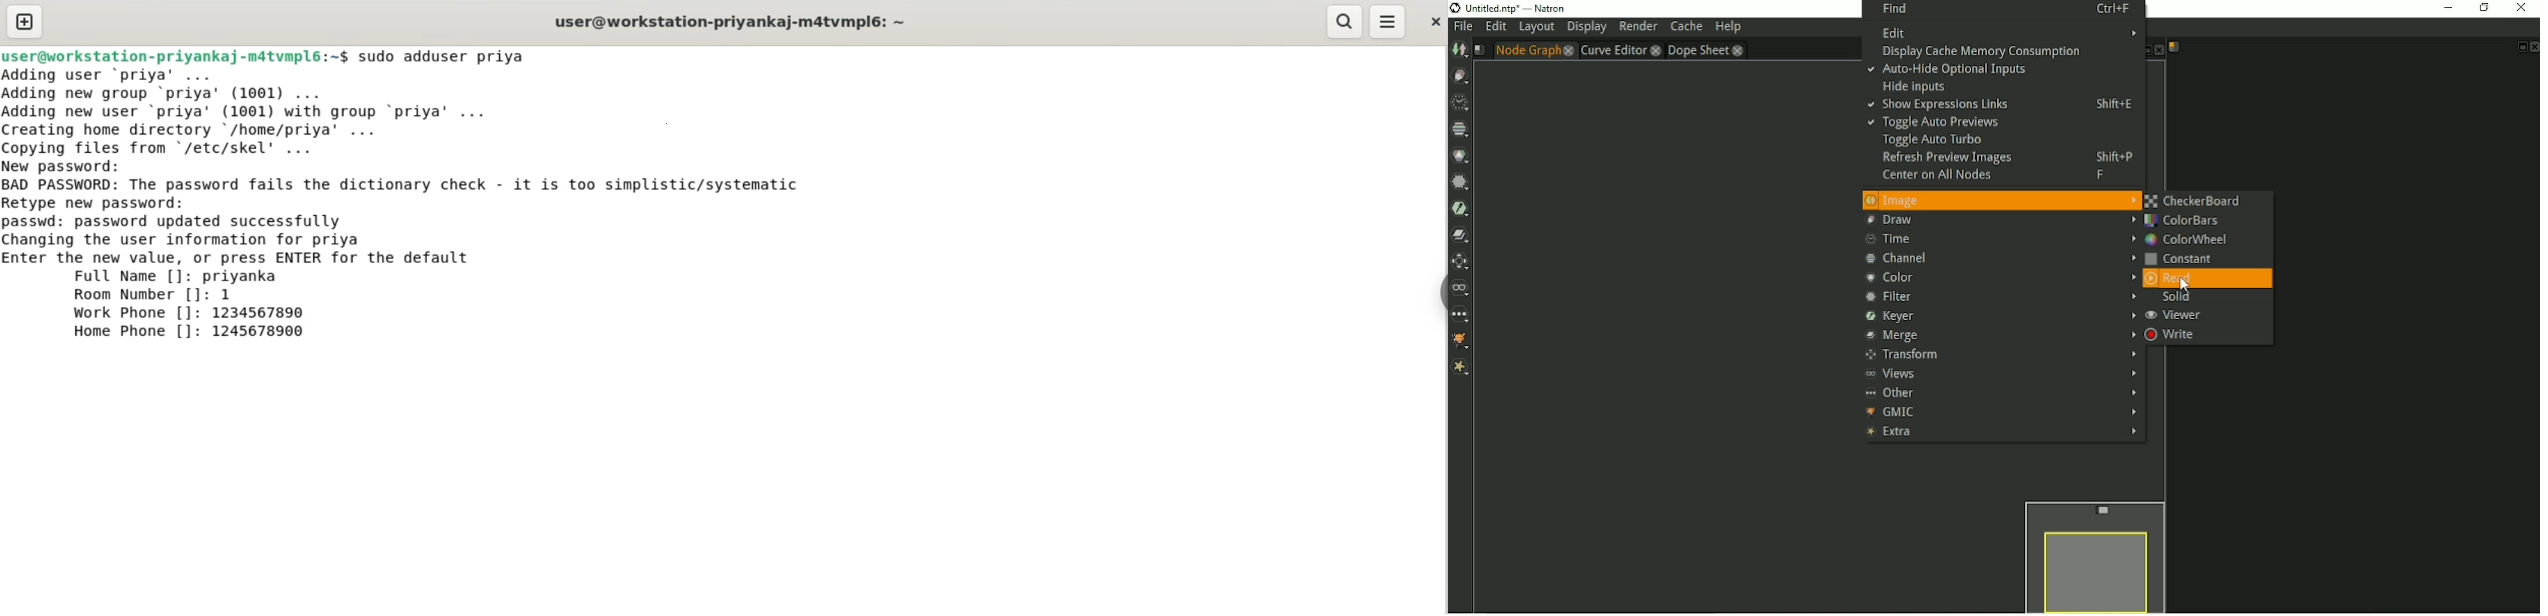  Describe the element at coordinates (1346, 22) in the screenshot. I see `search` at that location.